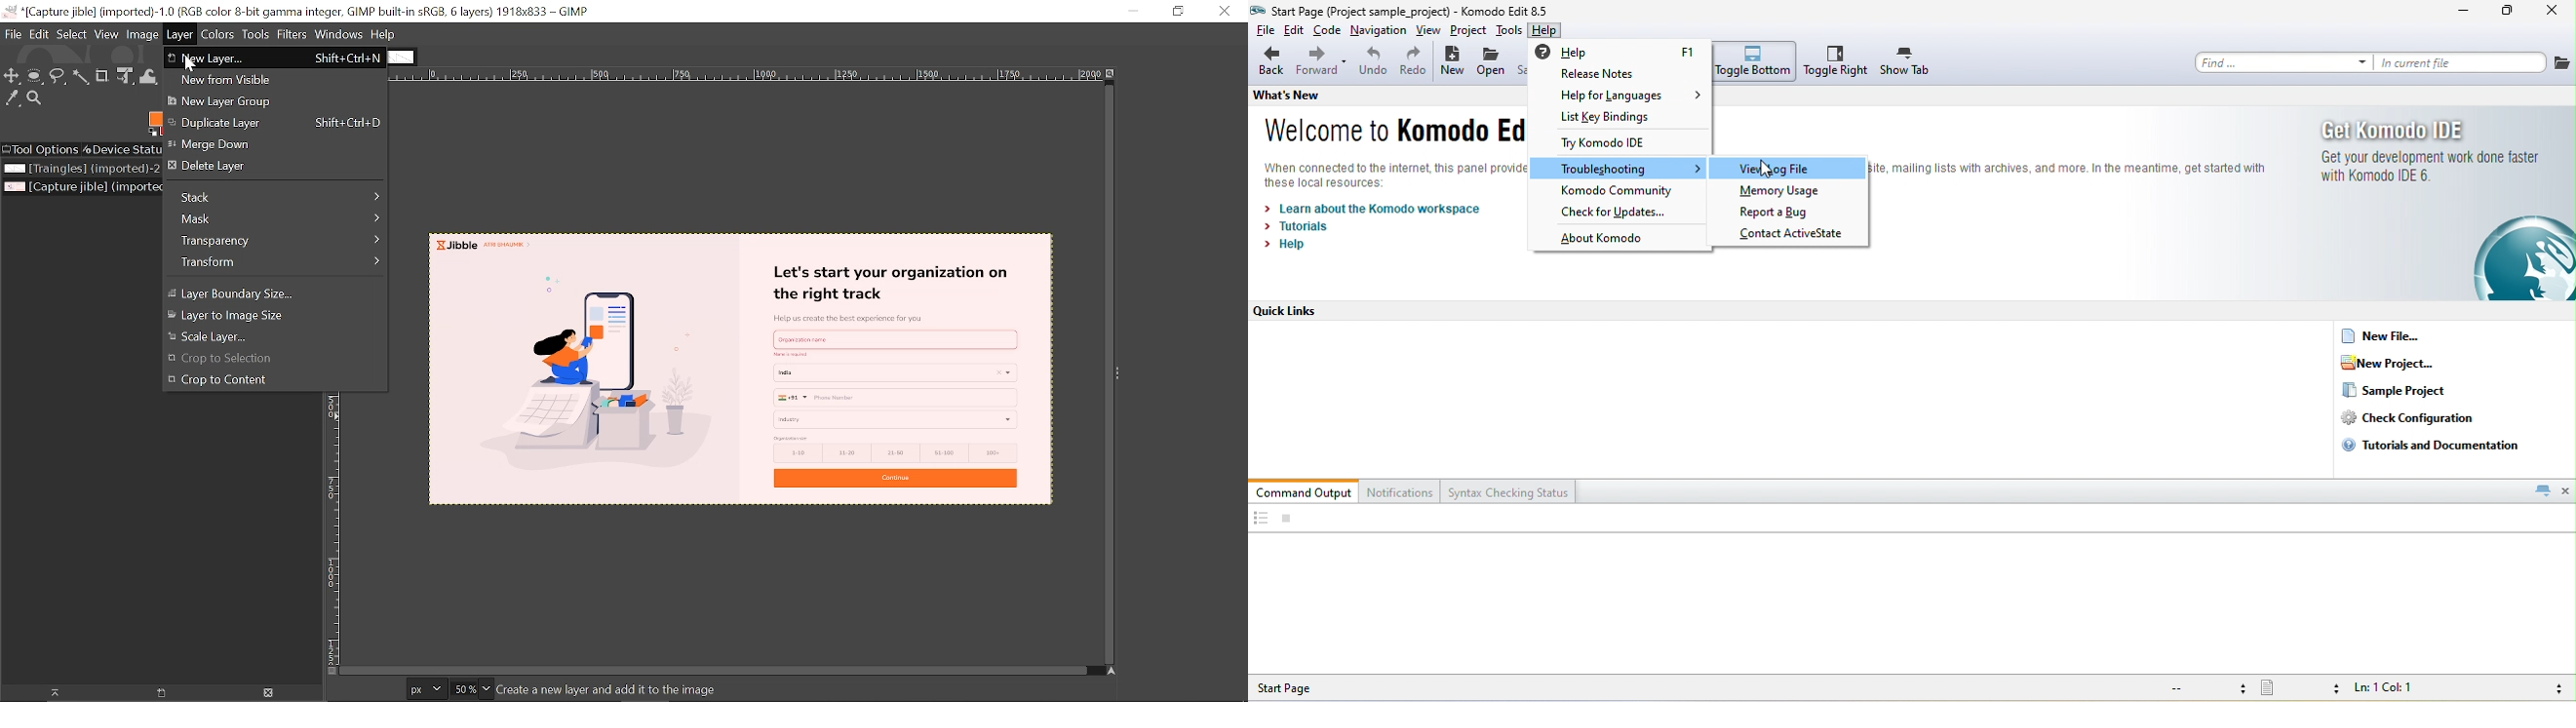 This screenshot has height=728, width=2576. I want to click on Duplicate Layer, so click(287, 123).